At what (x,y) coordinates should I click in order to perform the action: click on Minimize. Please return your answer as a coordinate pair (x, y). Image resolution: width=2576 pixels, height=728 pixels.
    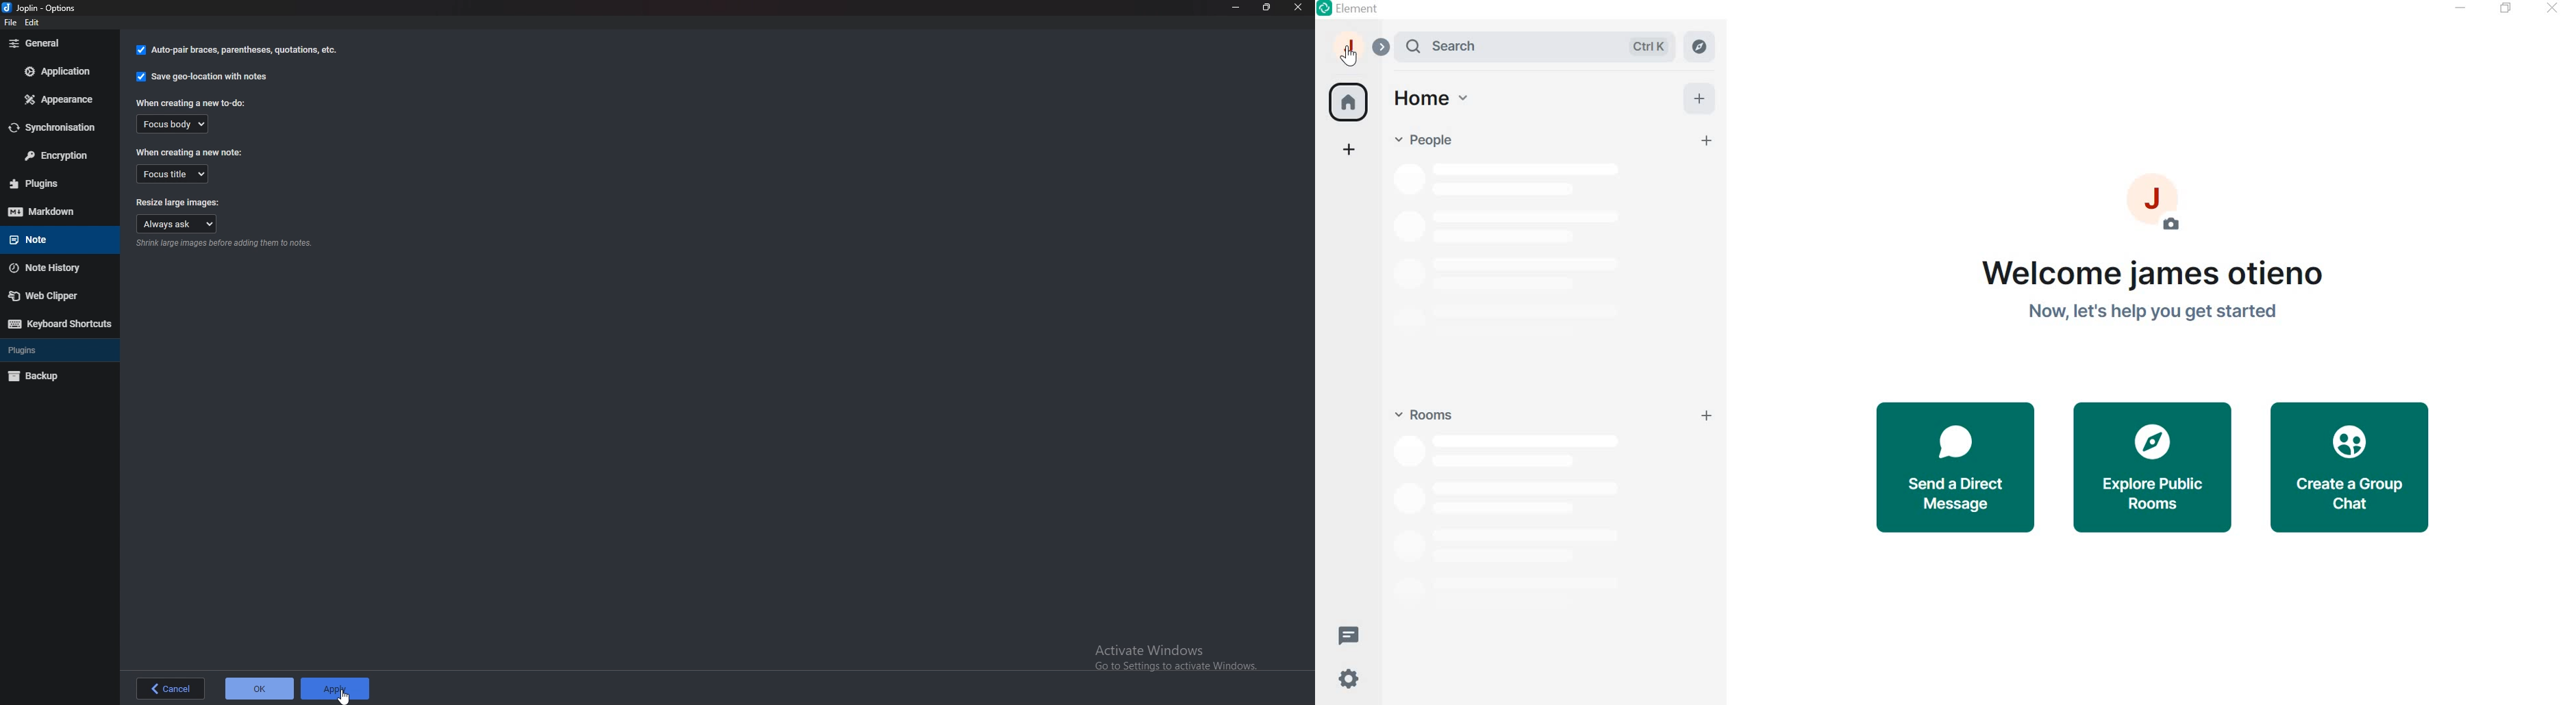
    Looking at the image, I should click on (1236, 8).